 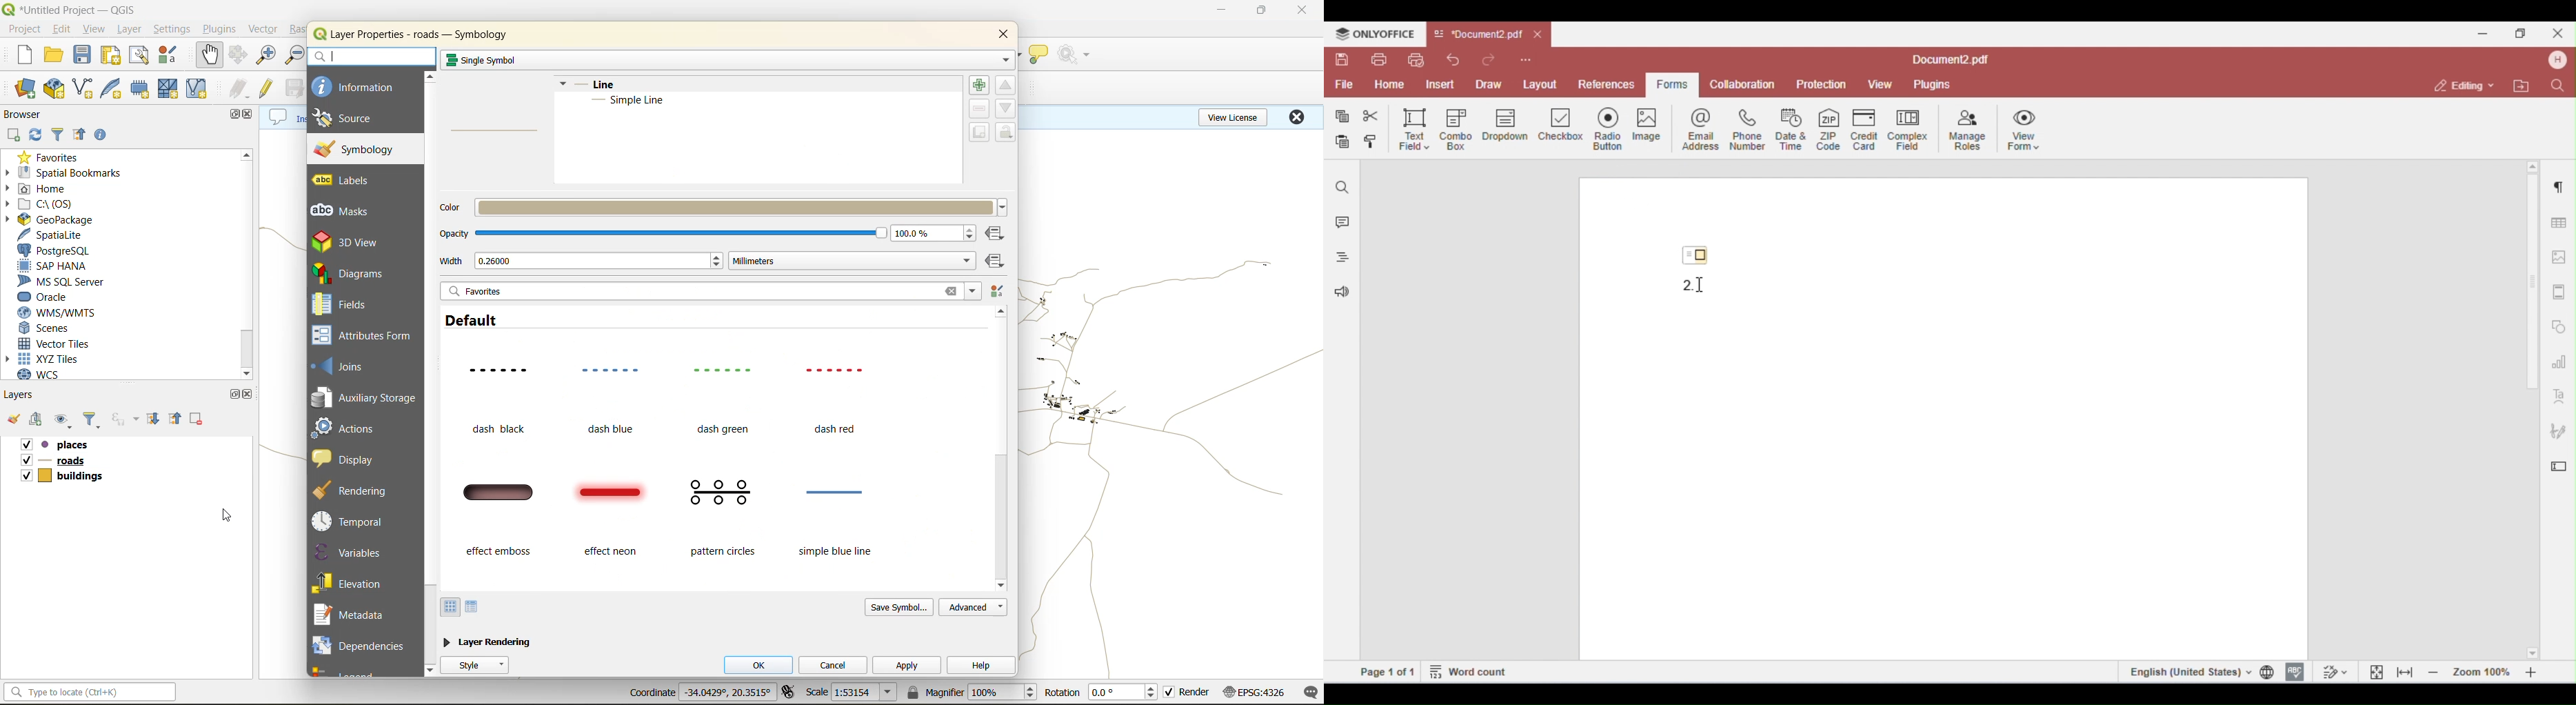 I want to click on spatialite, so click(x=62, y=235).